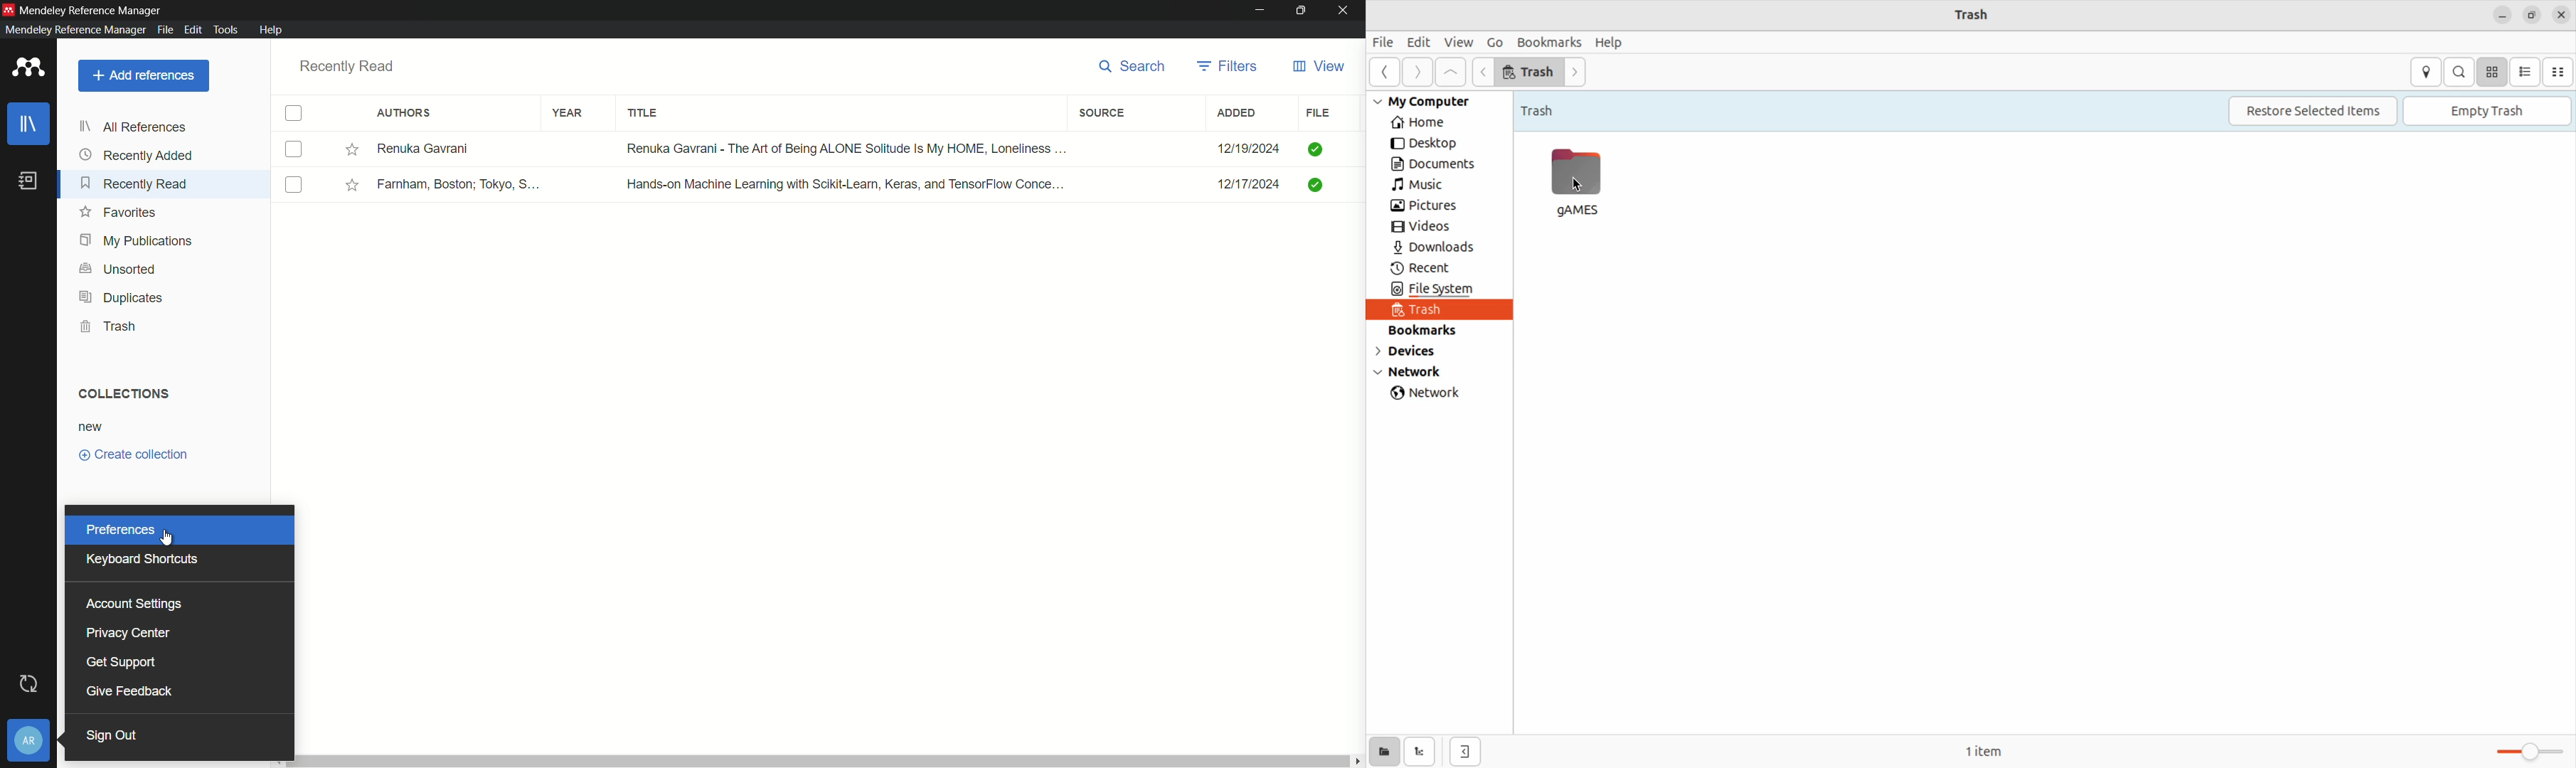 This screenshot has width=2576, height=784. I want to click on library, so click(30, 124).